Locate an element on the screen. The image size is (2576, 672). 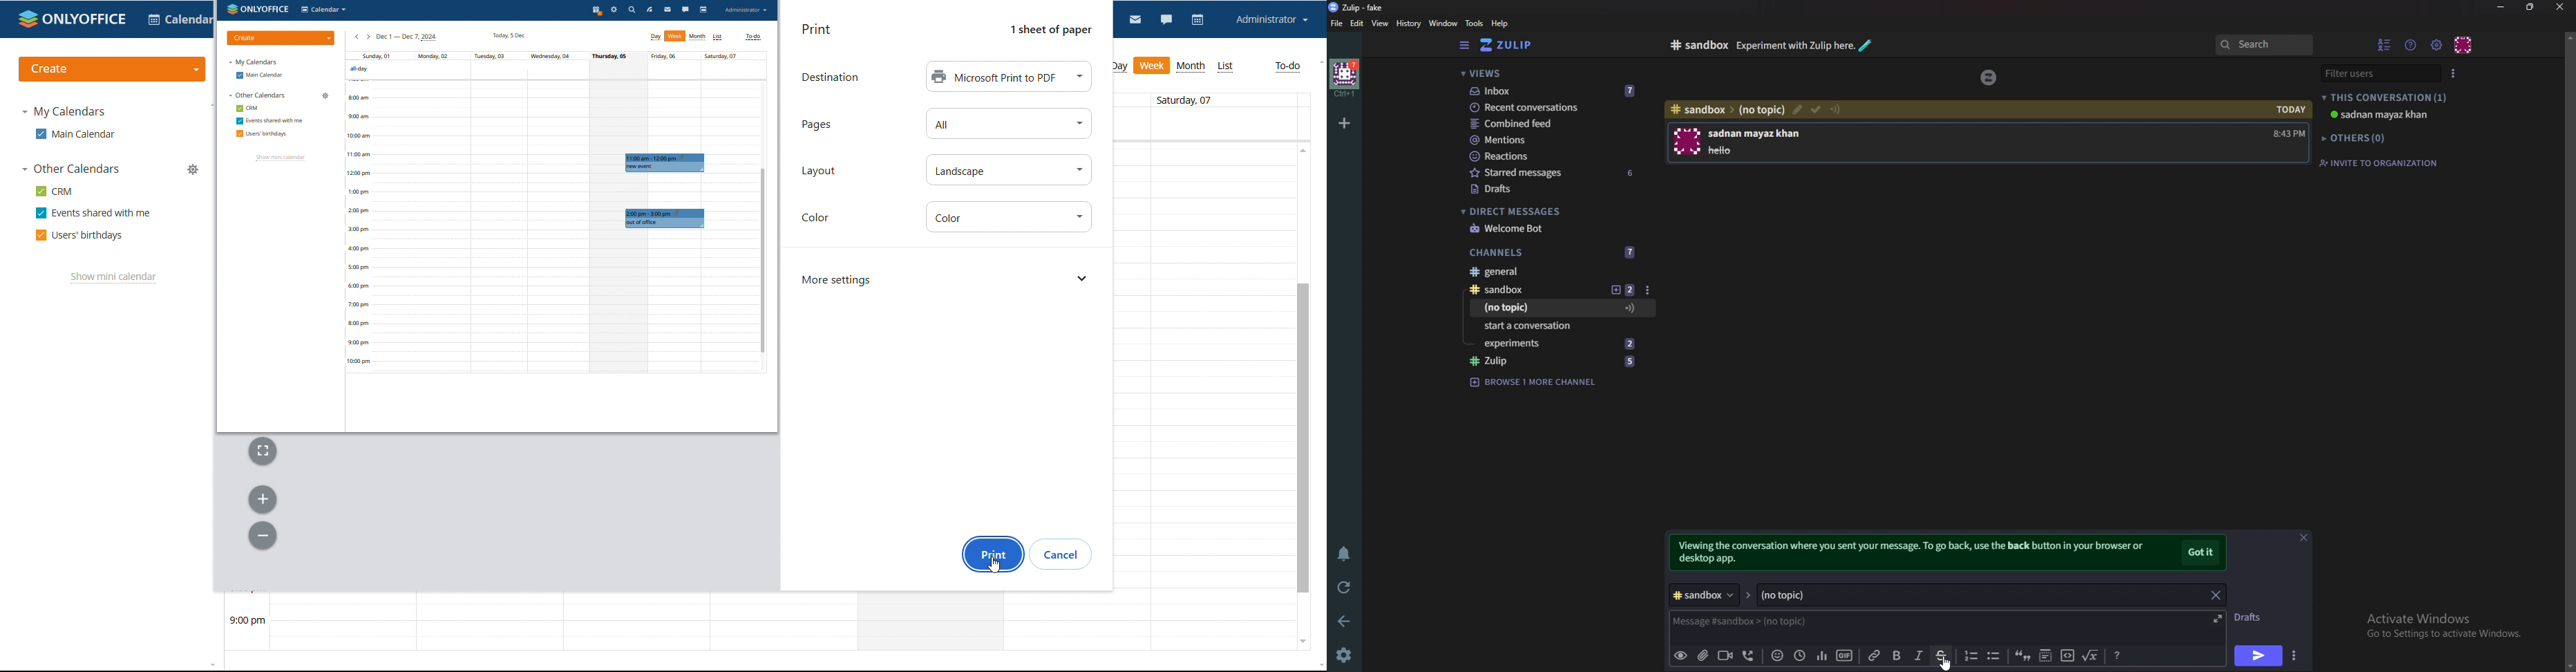
zulip-fake is located at coordinates (1361, 7).